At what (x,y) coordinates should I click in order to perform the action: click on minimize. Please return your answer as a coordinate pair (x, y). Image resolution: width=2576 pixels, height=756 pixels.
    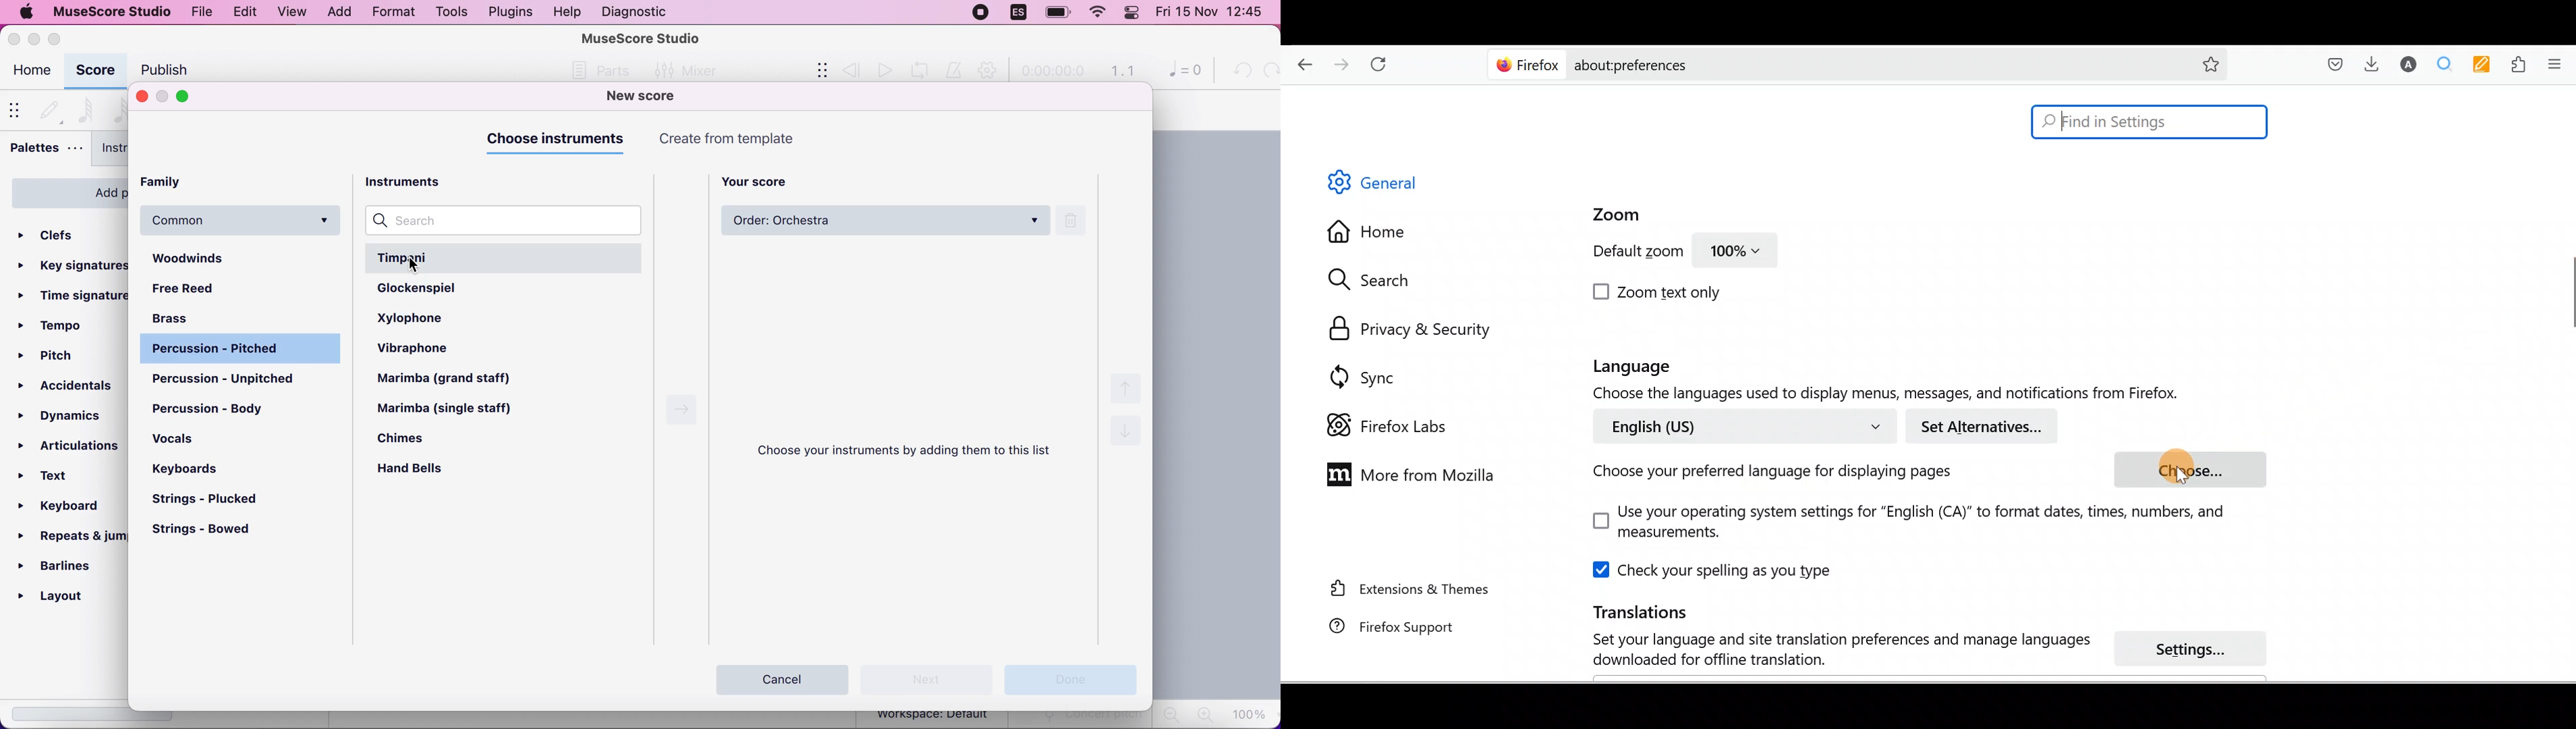
    Looking at the image, I should click on (163, 97).